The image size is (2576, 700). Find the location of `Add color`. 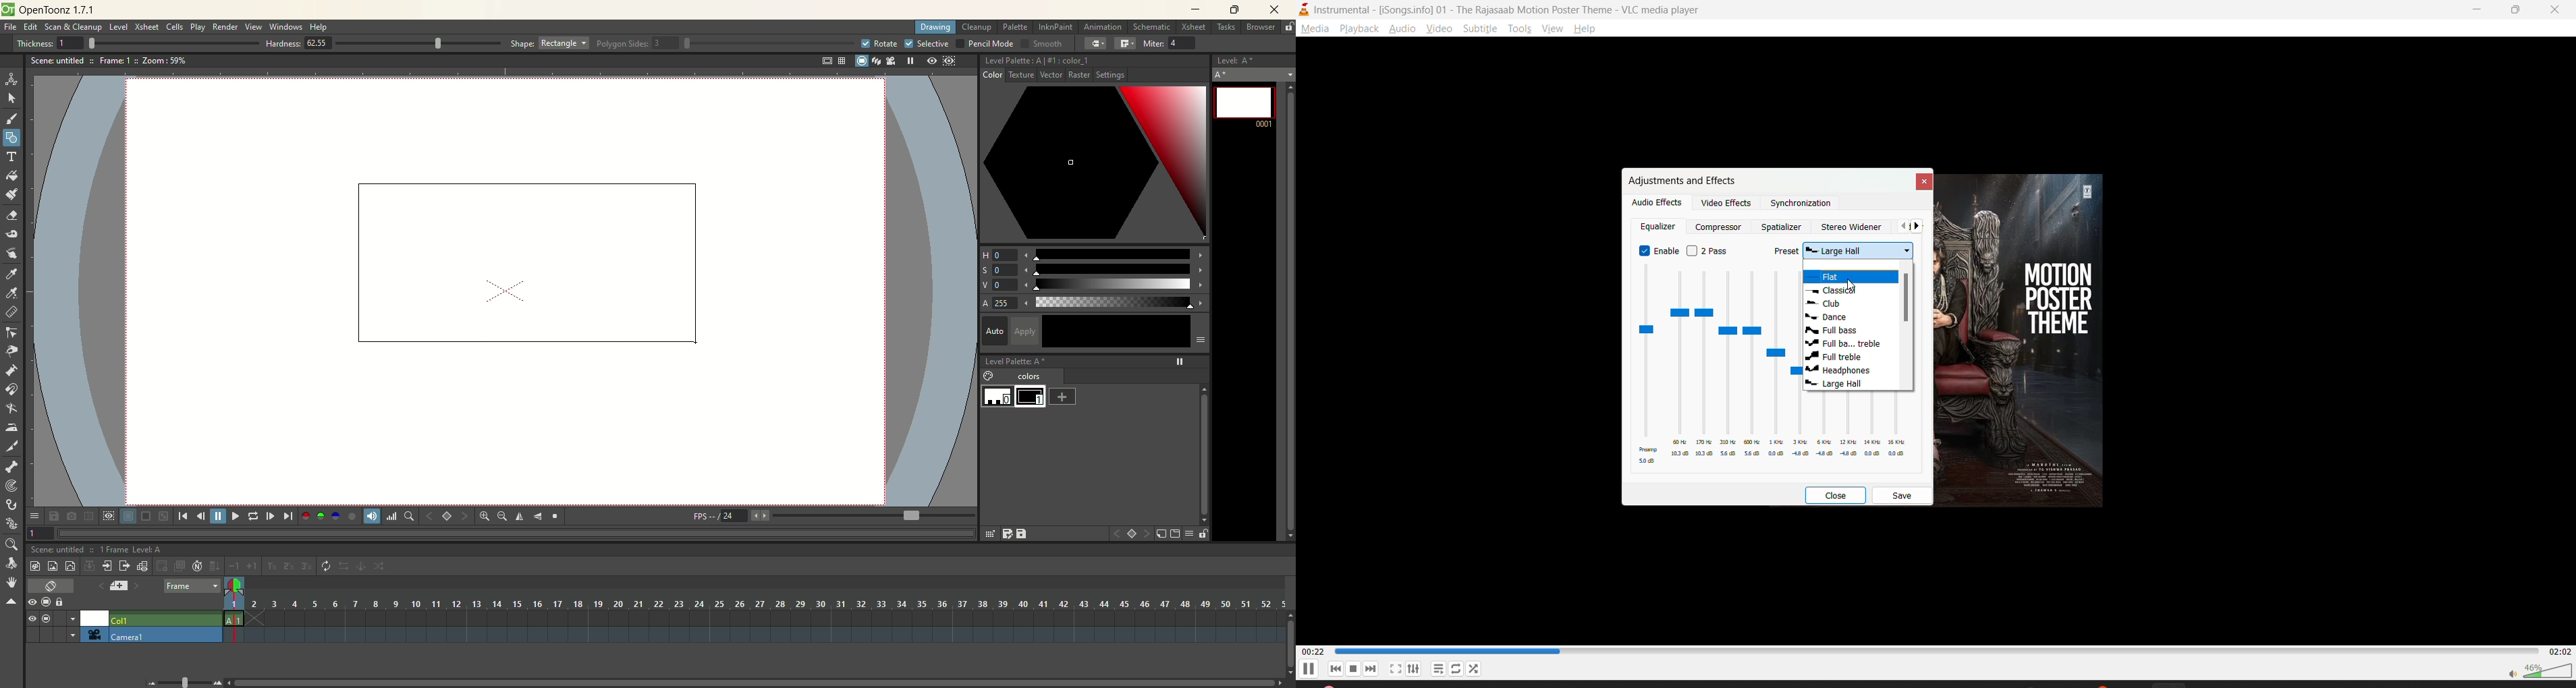

Add color is located at coordinates (1063, 396).